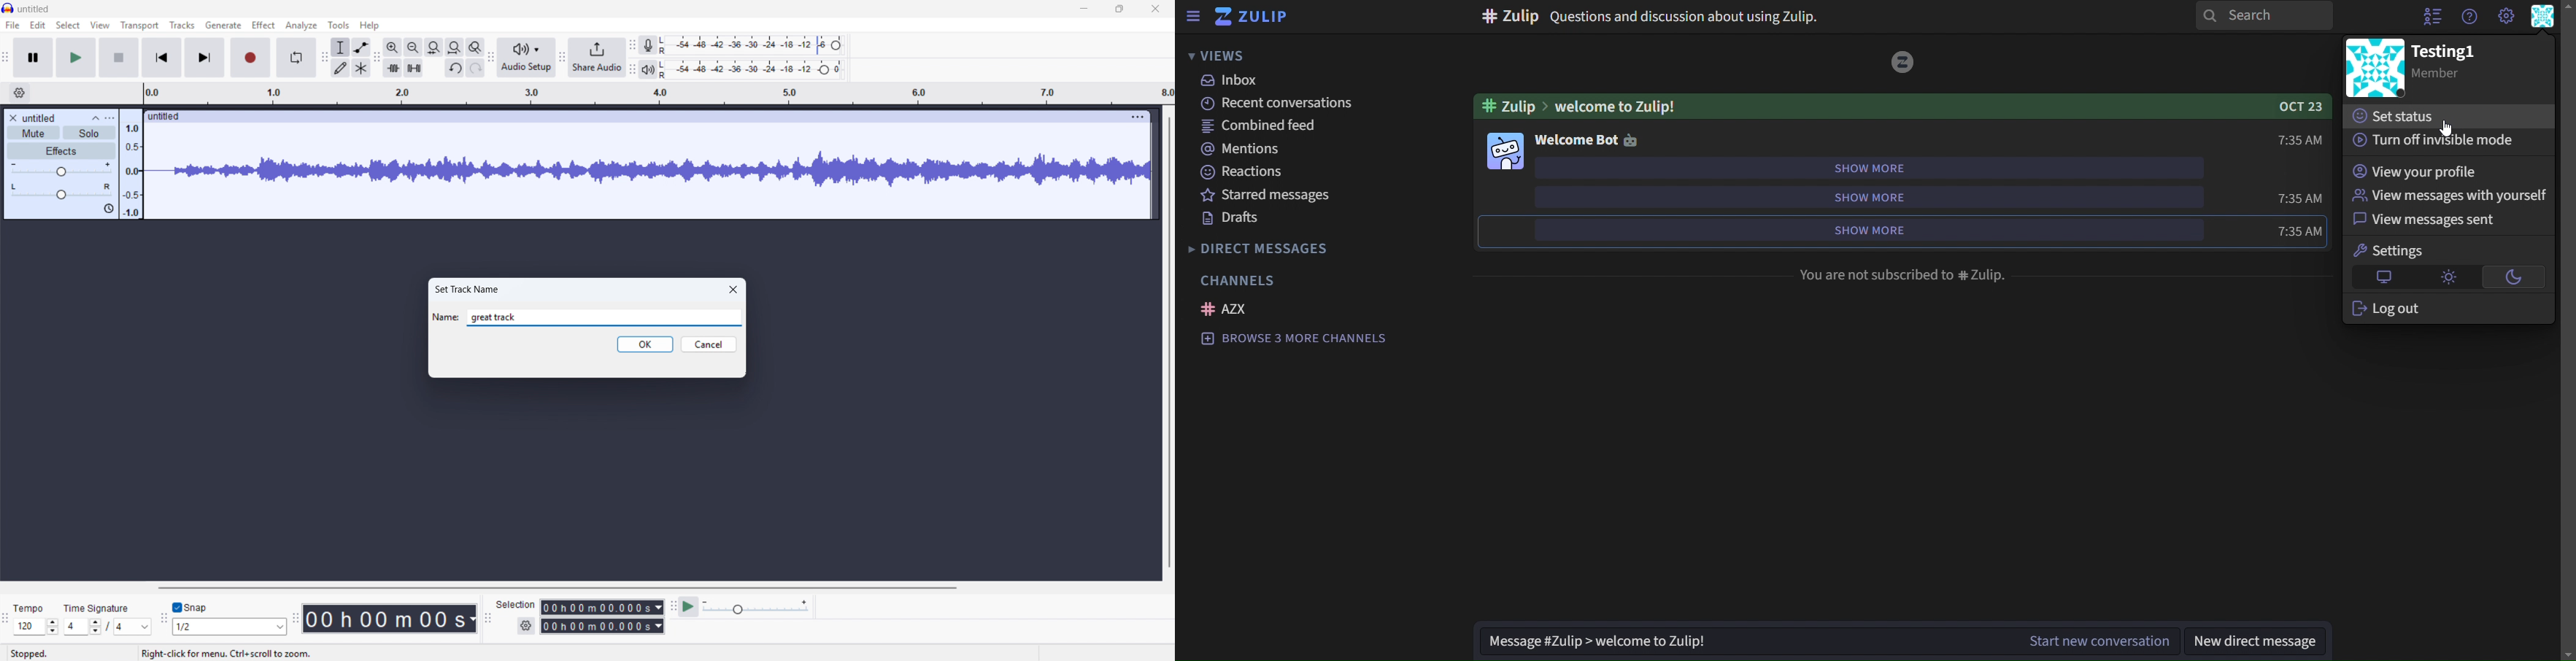 The height and width of the screenshot is (672, 2576). What do you see at coordinates (487, 618) in the screenshot?
I see `Selection toolbar ` at bounding box center [487, 618].